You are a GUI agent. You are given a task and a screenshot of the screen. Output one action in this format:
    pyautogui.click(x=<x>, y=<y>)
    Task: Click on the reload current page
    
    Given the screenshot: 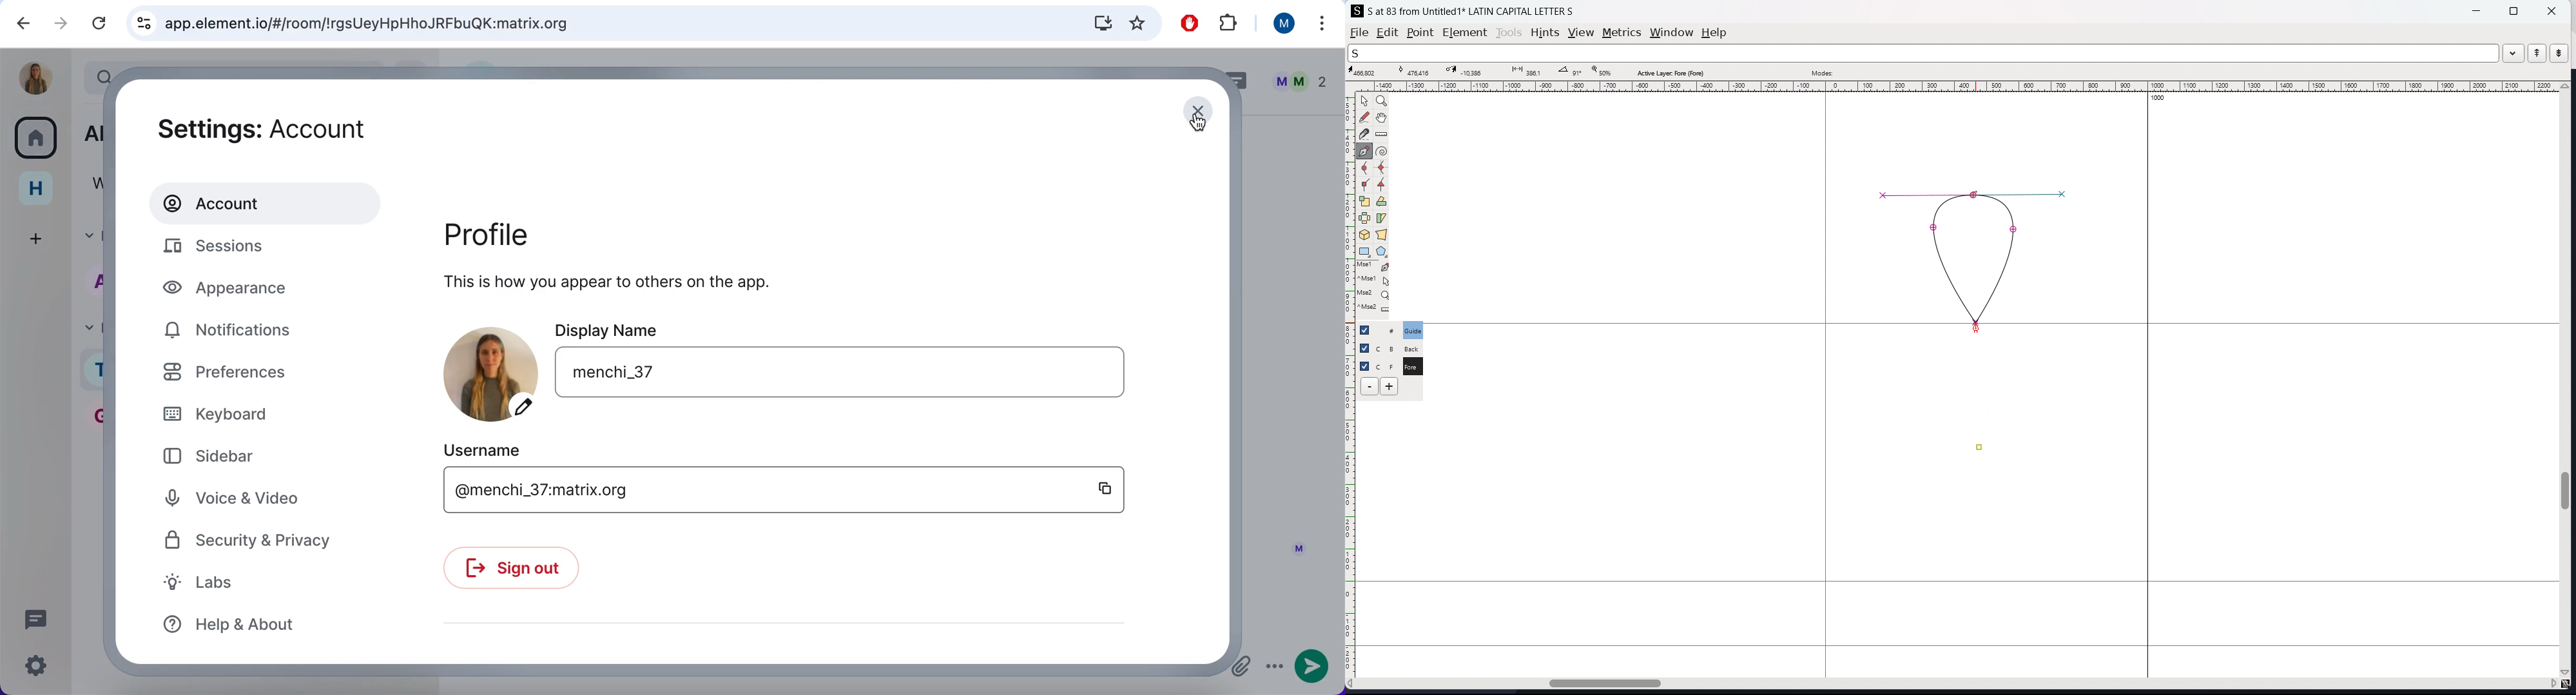 What is the action you would take?
    pyautogui.click(x=97, y=24)
    